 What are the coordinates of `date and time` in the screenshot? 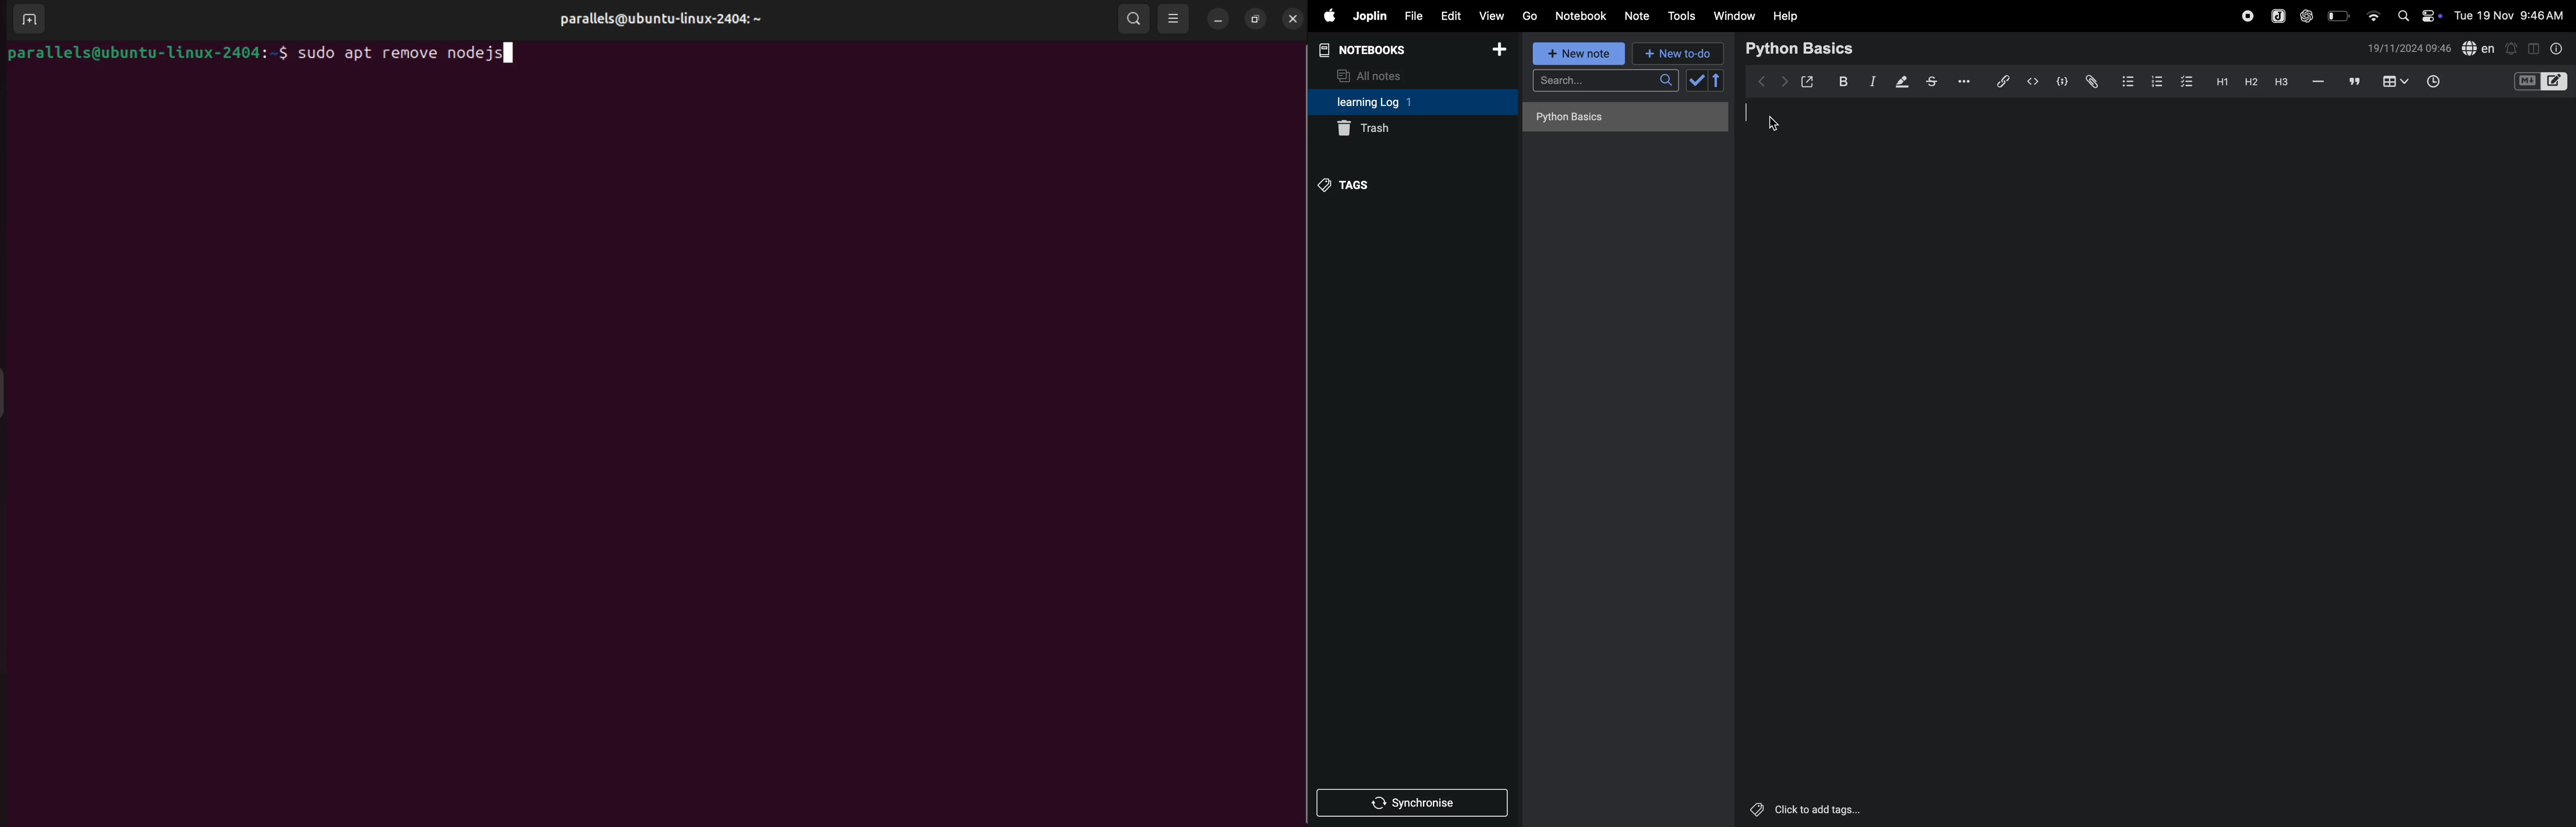 It's located at (2512, 15).